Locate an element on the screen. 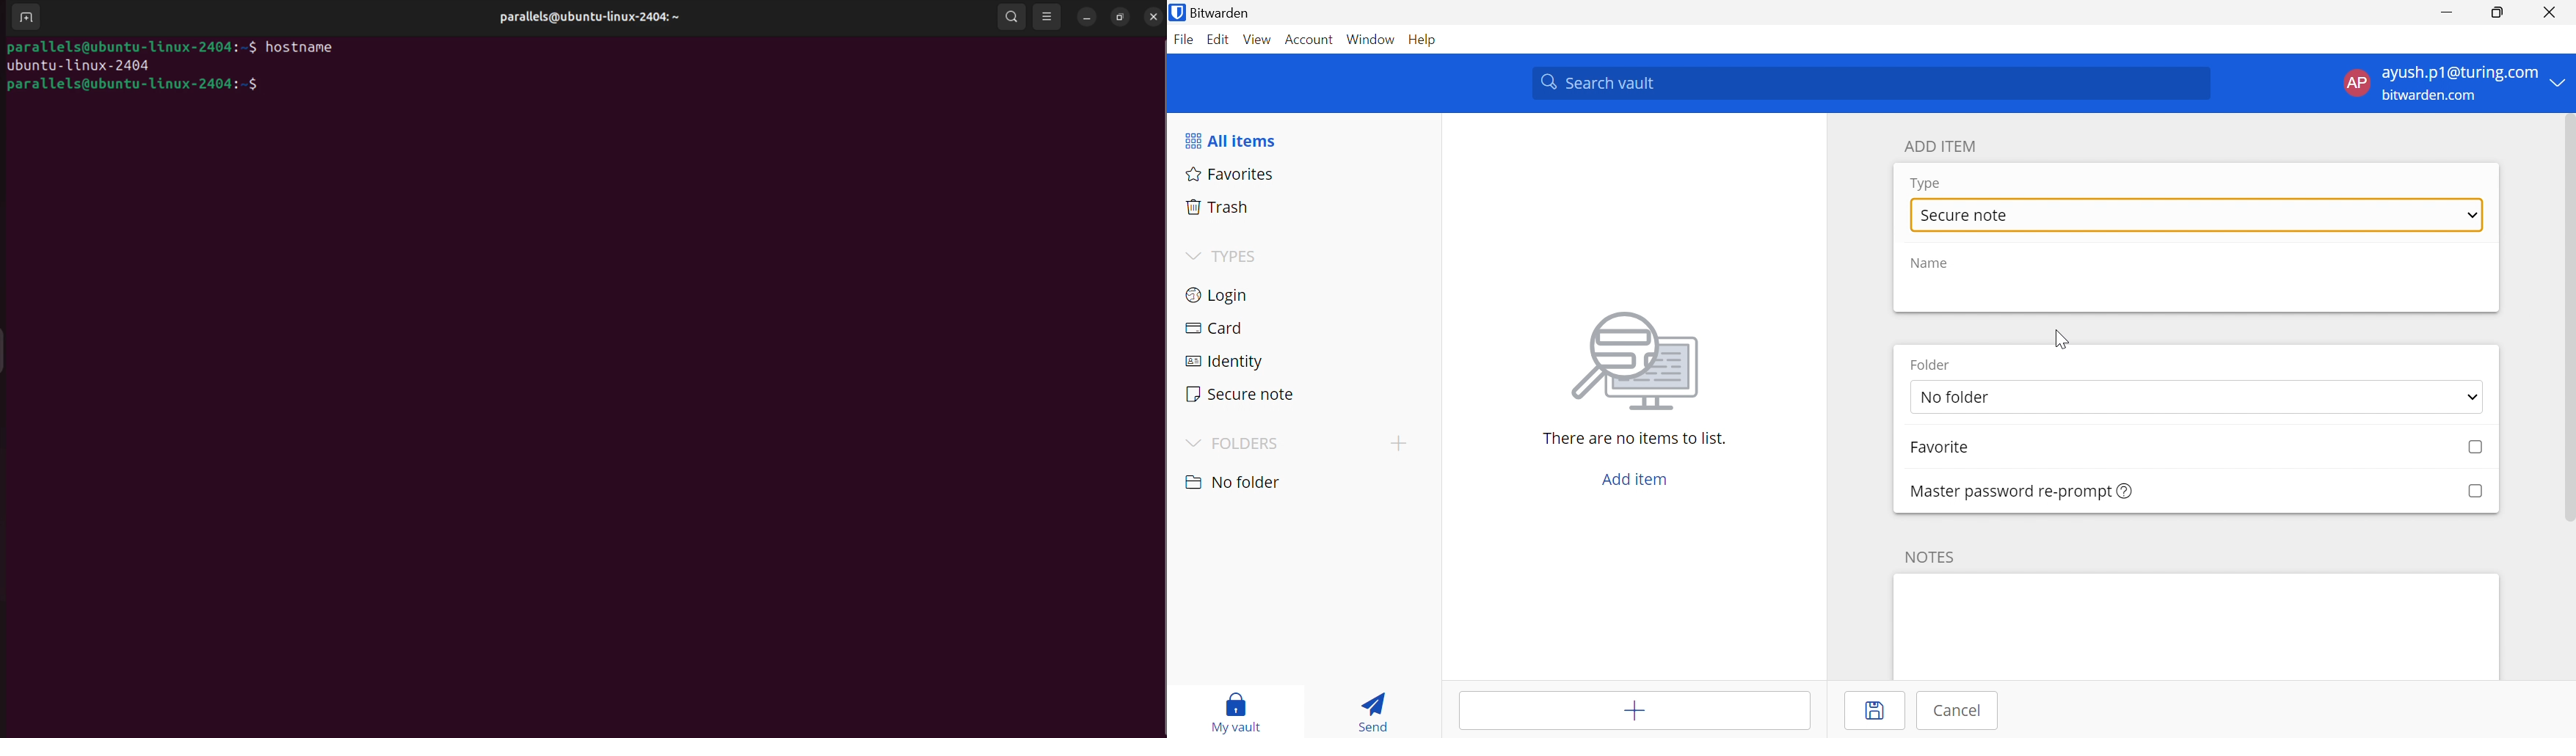 The width and height of the screenshot is (2576, 756). Type is located at coordinates (1926, 185).